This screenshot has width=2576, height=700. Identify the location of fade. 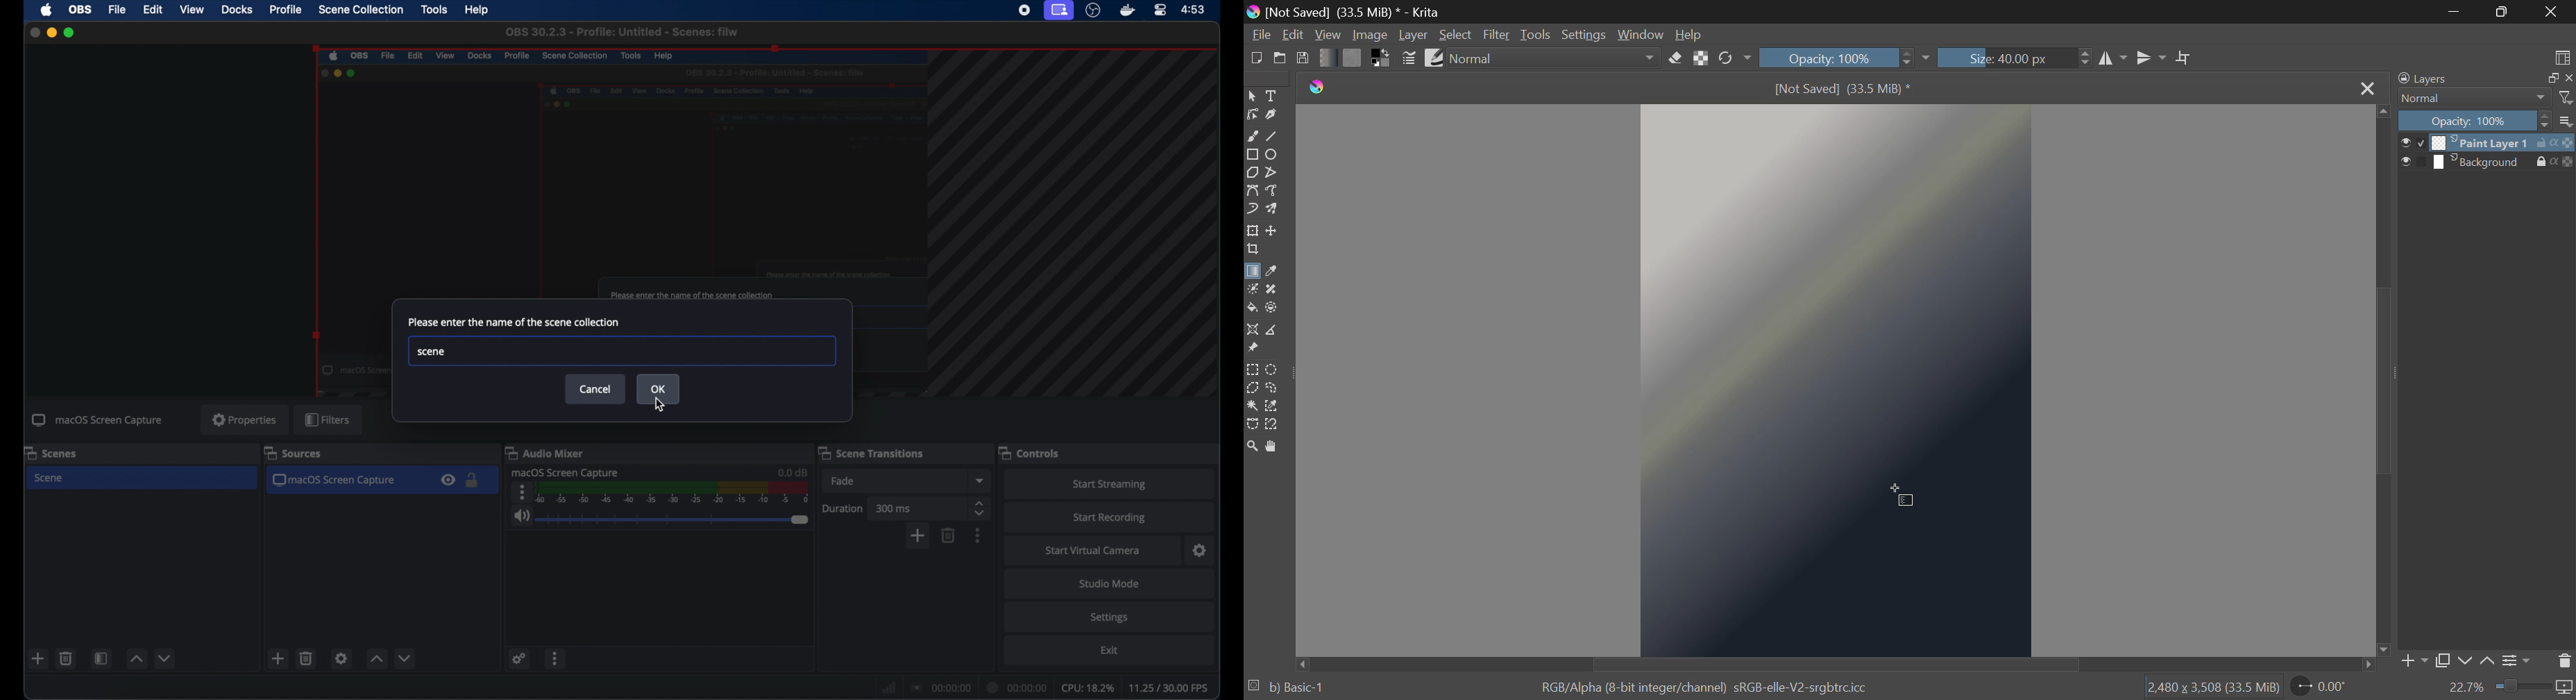
(842, 482).